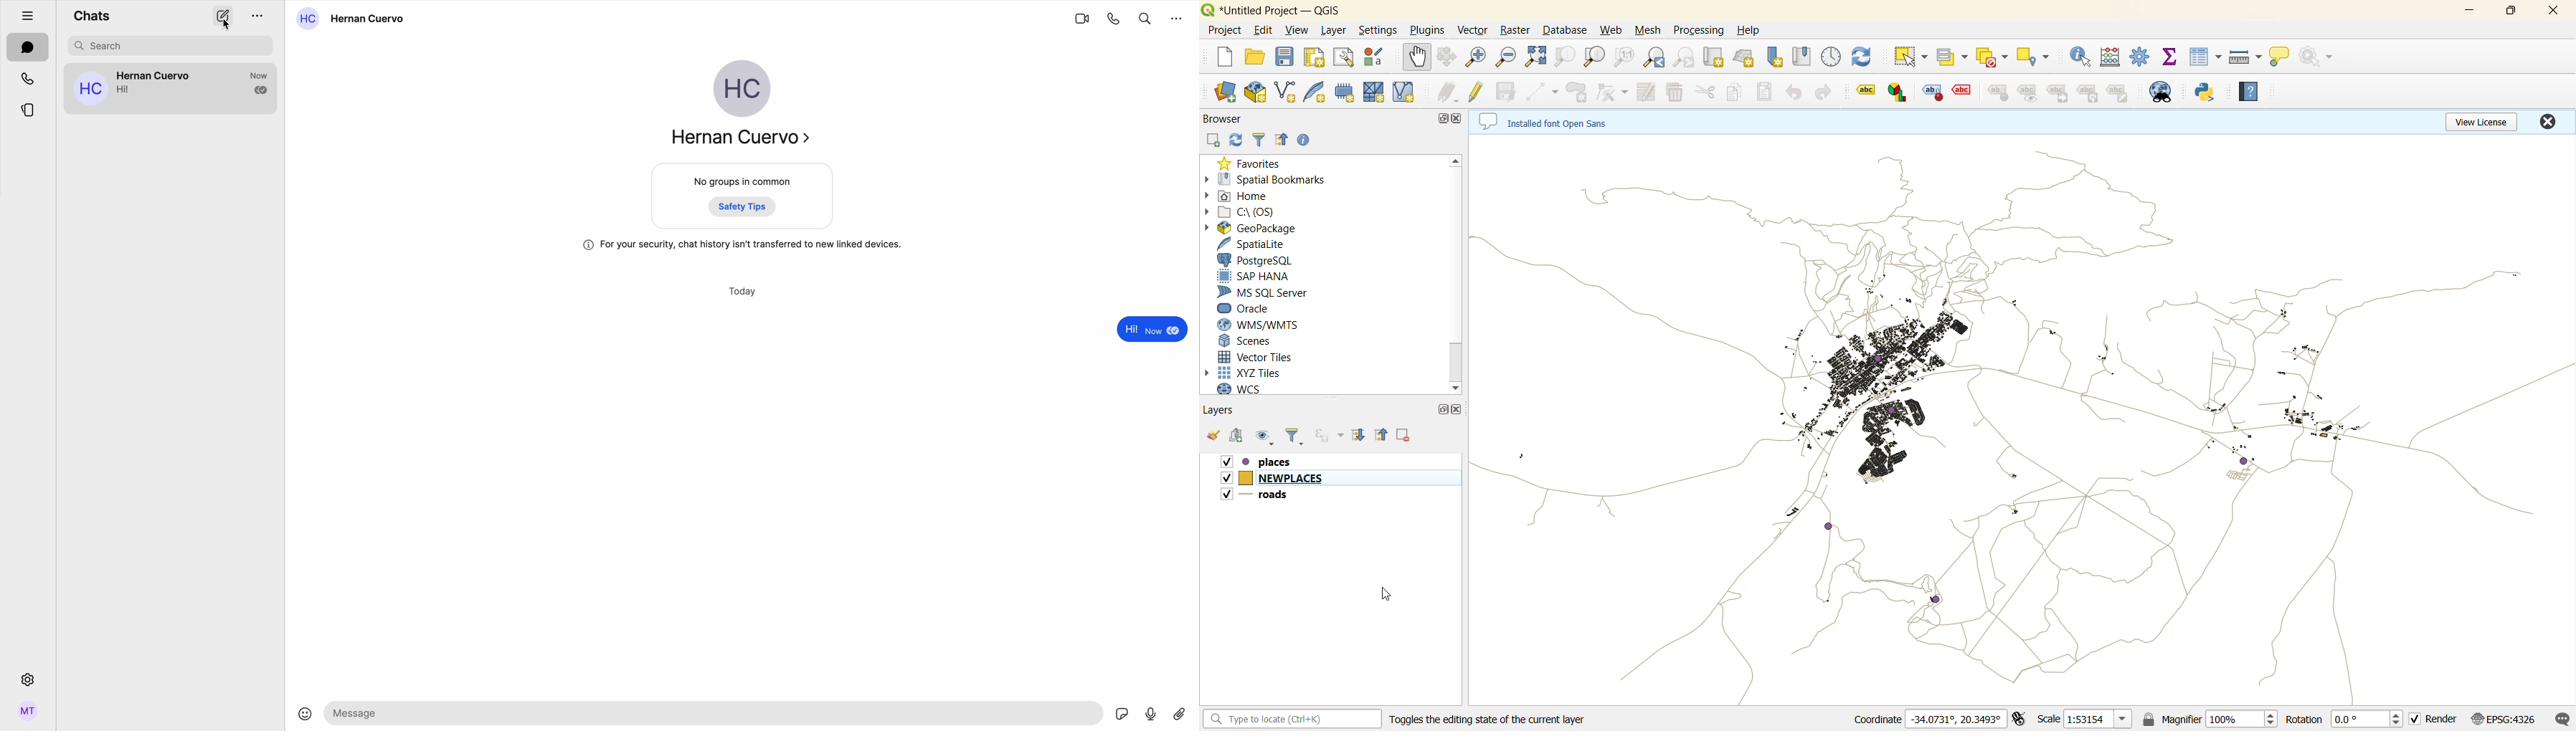 The height and width of the screenshot is (756, 2576). I want to click on sap  hana, so click(1254, 276).